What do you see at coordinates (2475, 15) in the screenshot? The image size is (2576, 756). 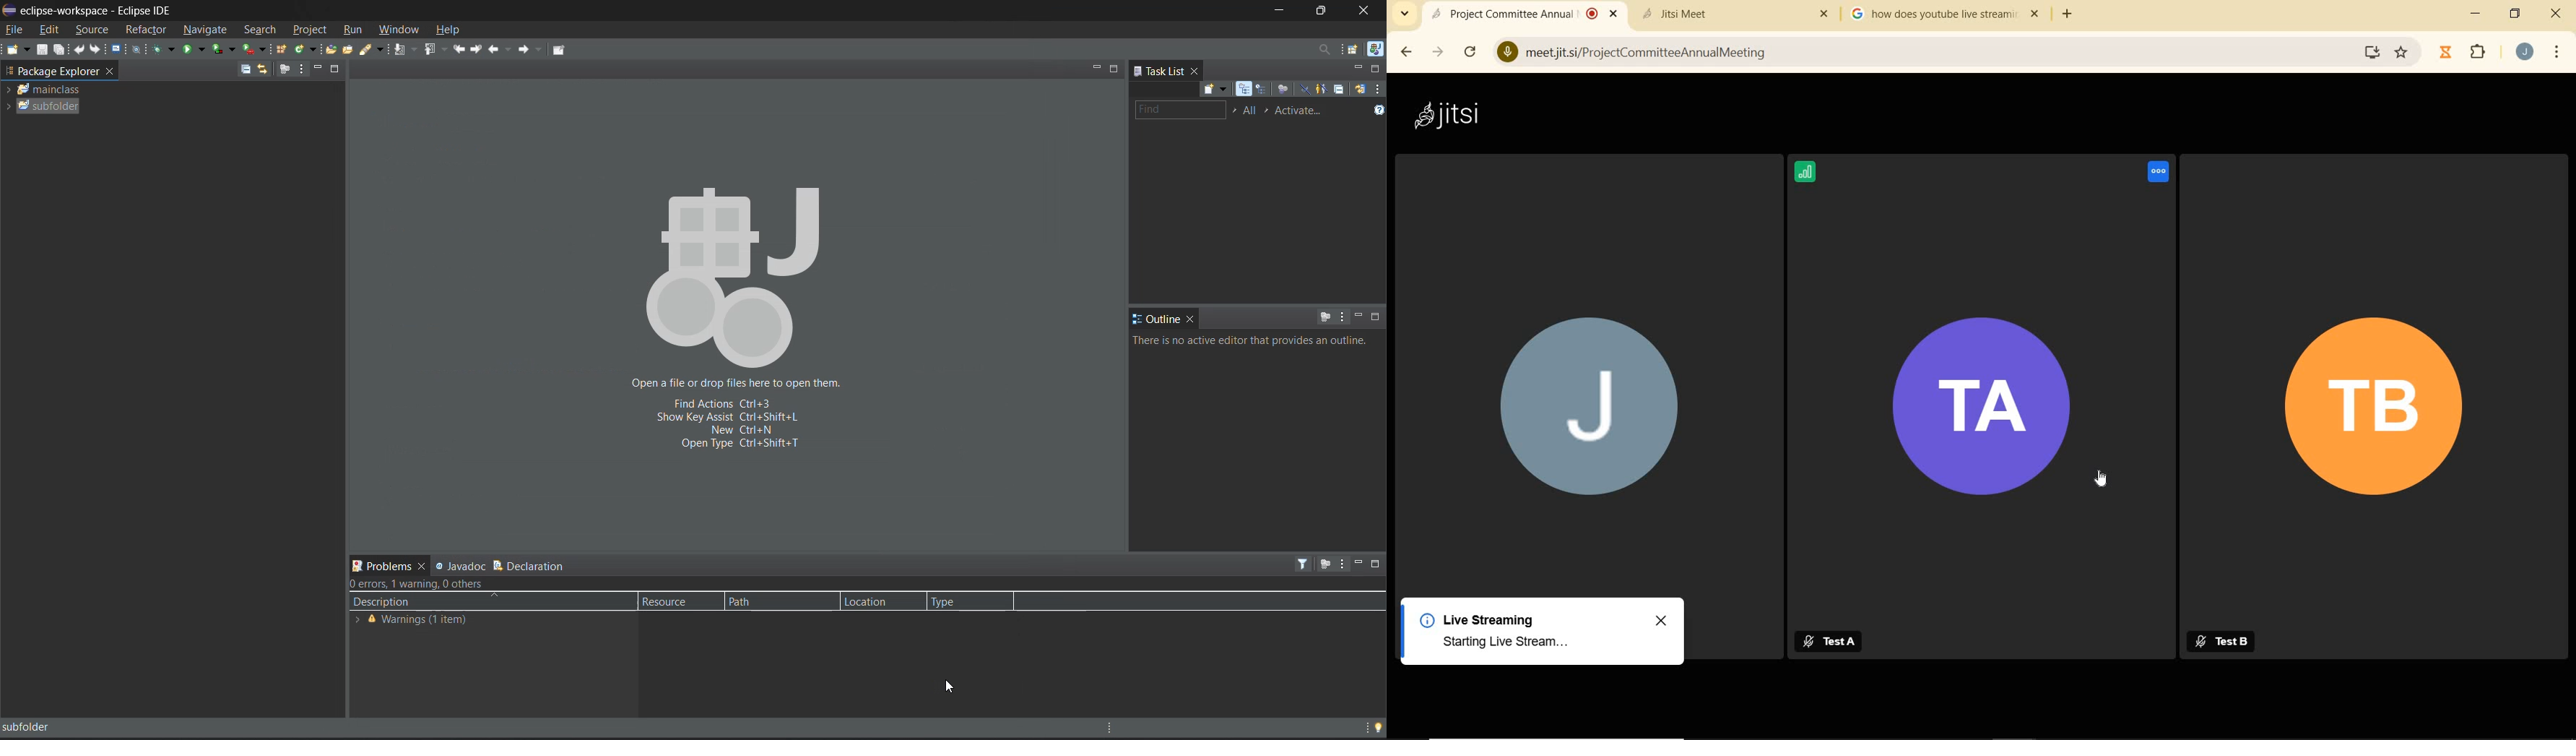 I see `minimize` at bounding box center [2475, 15].